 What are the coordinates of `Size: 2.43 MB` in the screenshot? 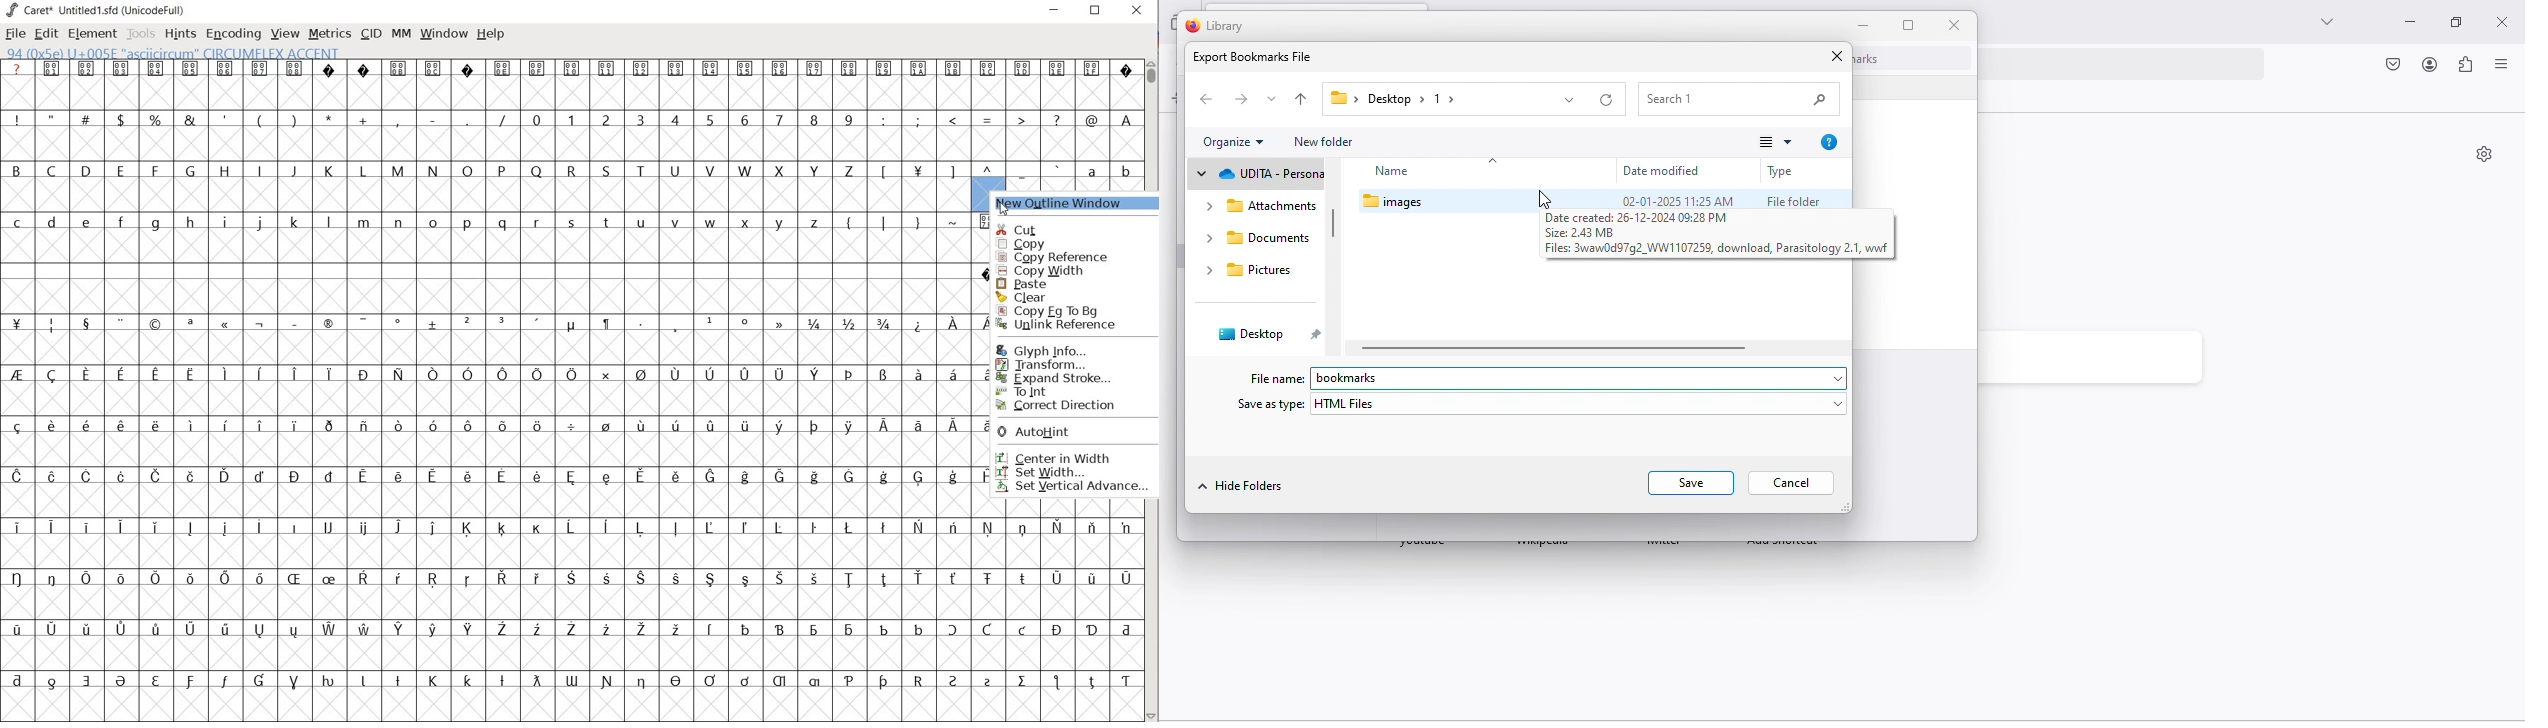 It's located at (1591, 232).